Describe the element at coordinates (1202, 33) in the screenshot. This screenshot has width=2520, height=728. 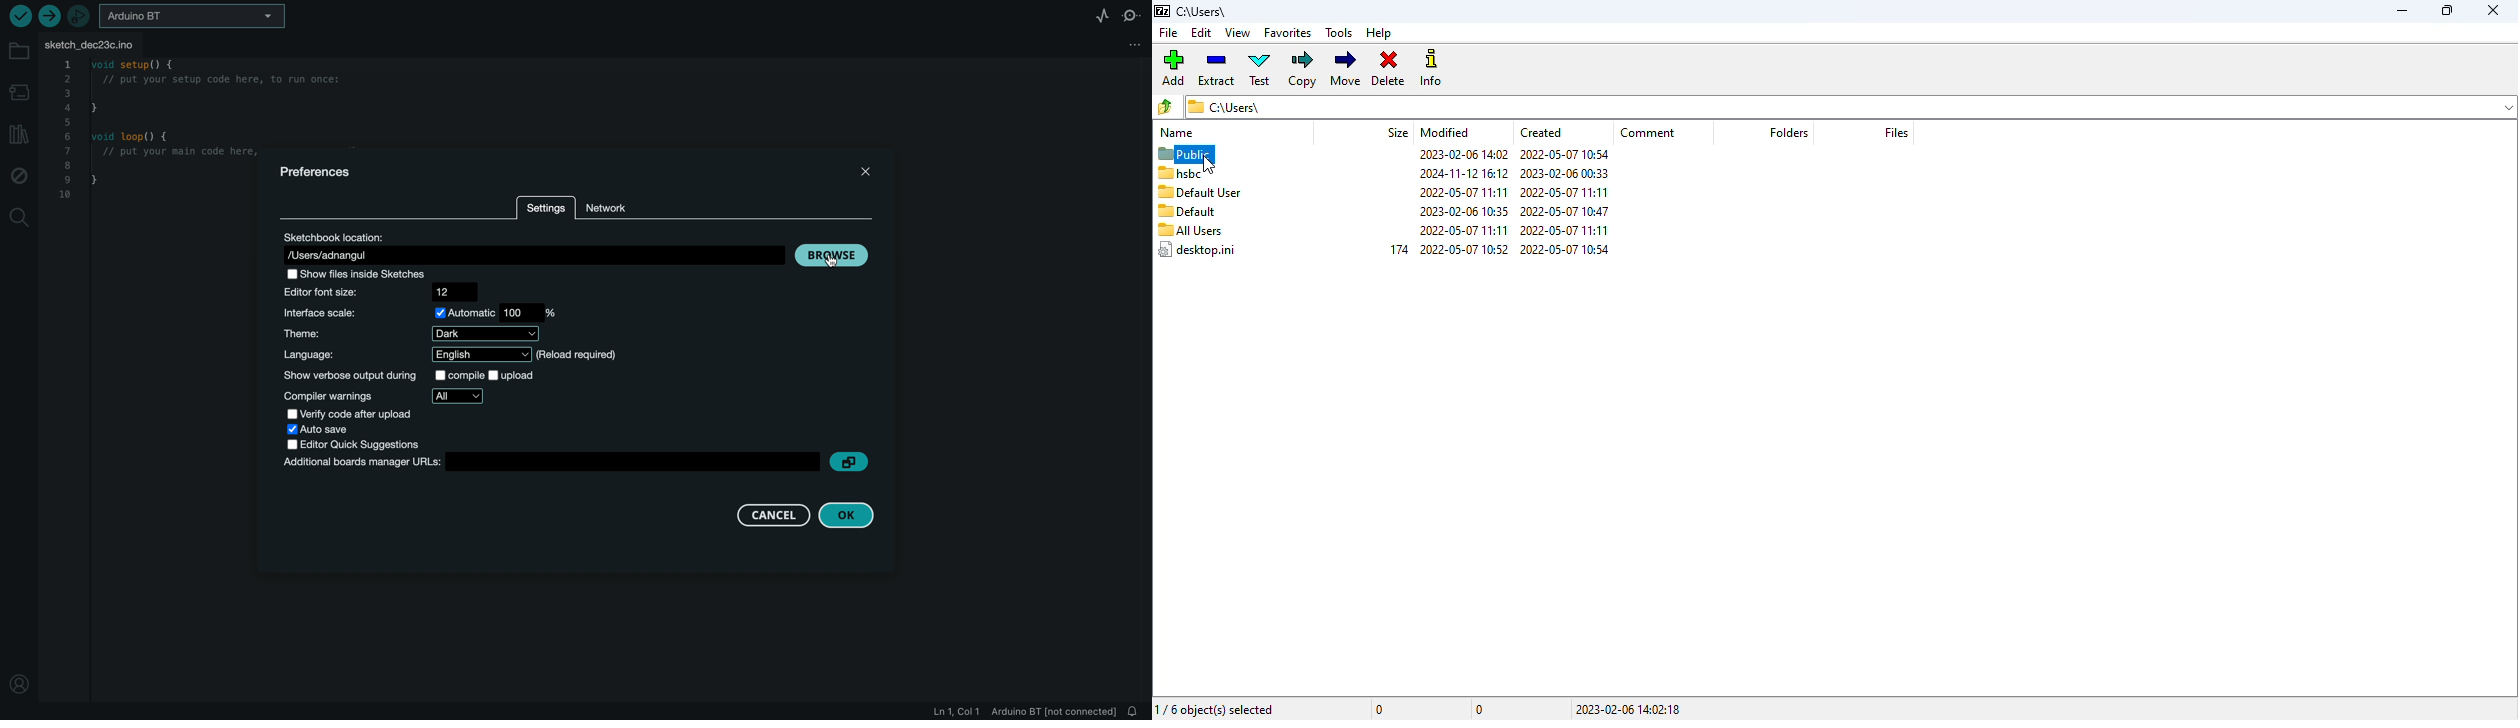
I see `edit` at that location.